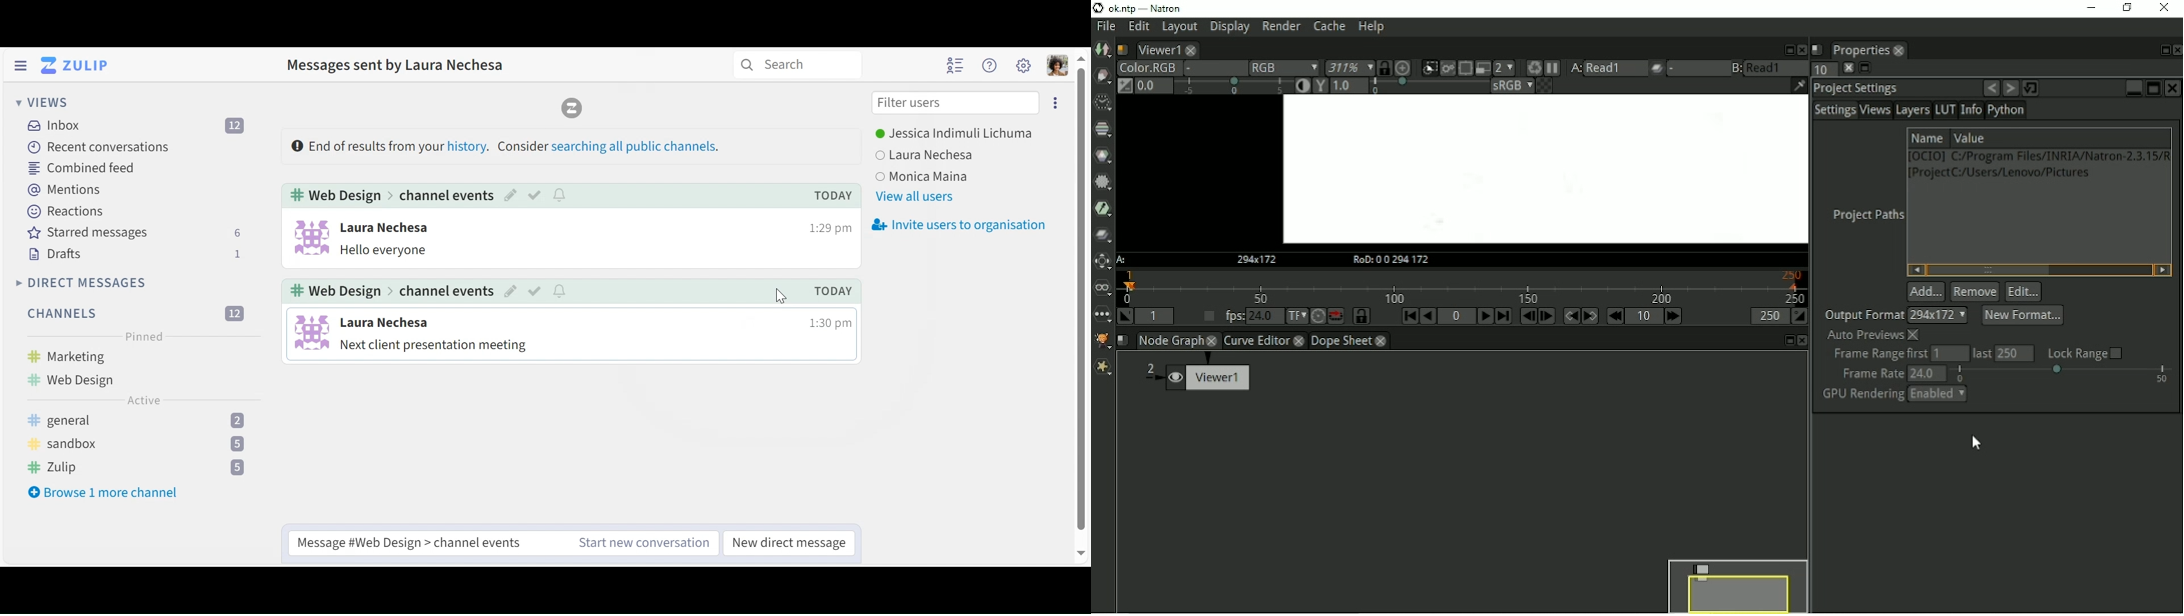  Describe the element at coordinates (81, 283) in the screenshot. I see `Direct Messages` at that location.